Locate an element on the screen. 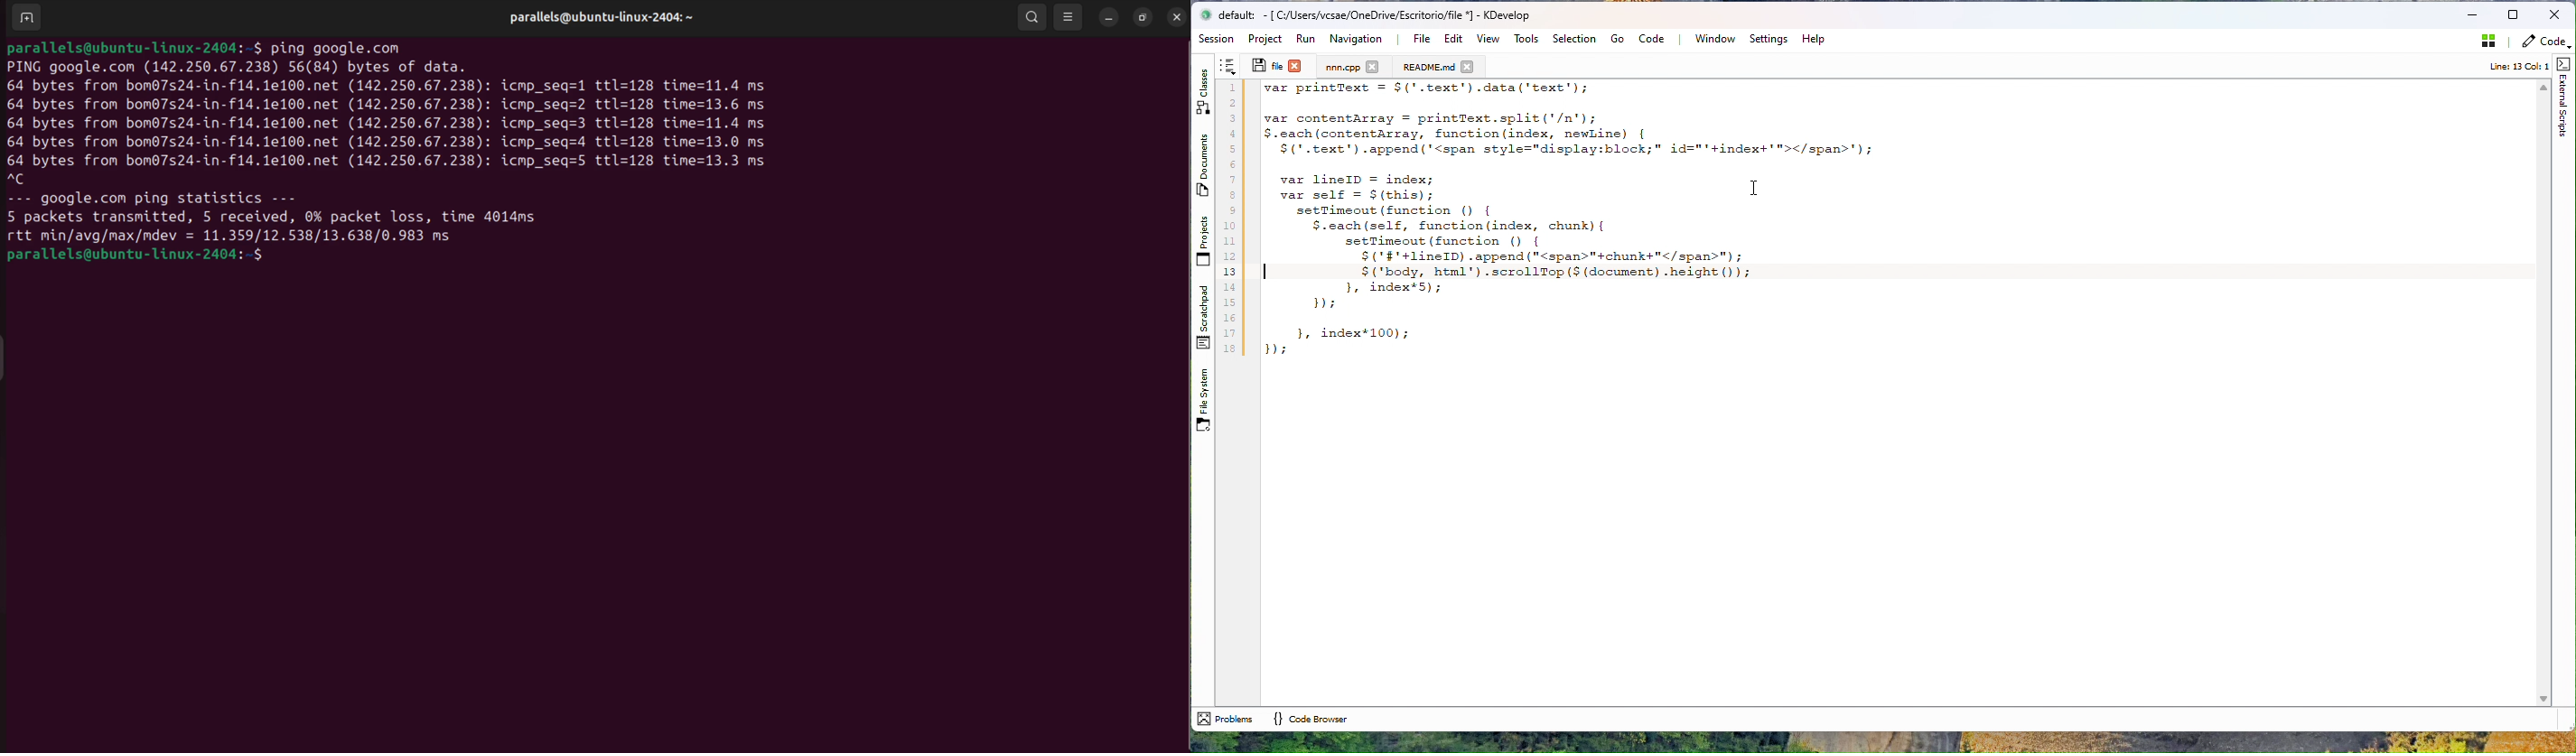 This screenshot has height=756, width=2576. 64 bytes from bom poert .net is located at coordinates (246, 144).